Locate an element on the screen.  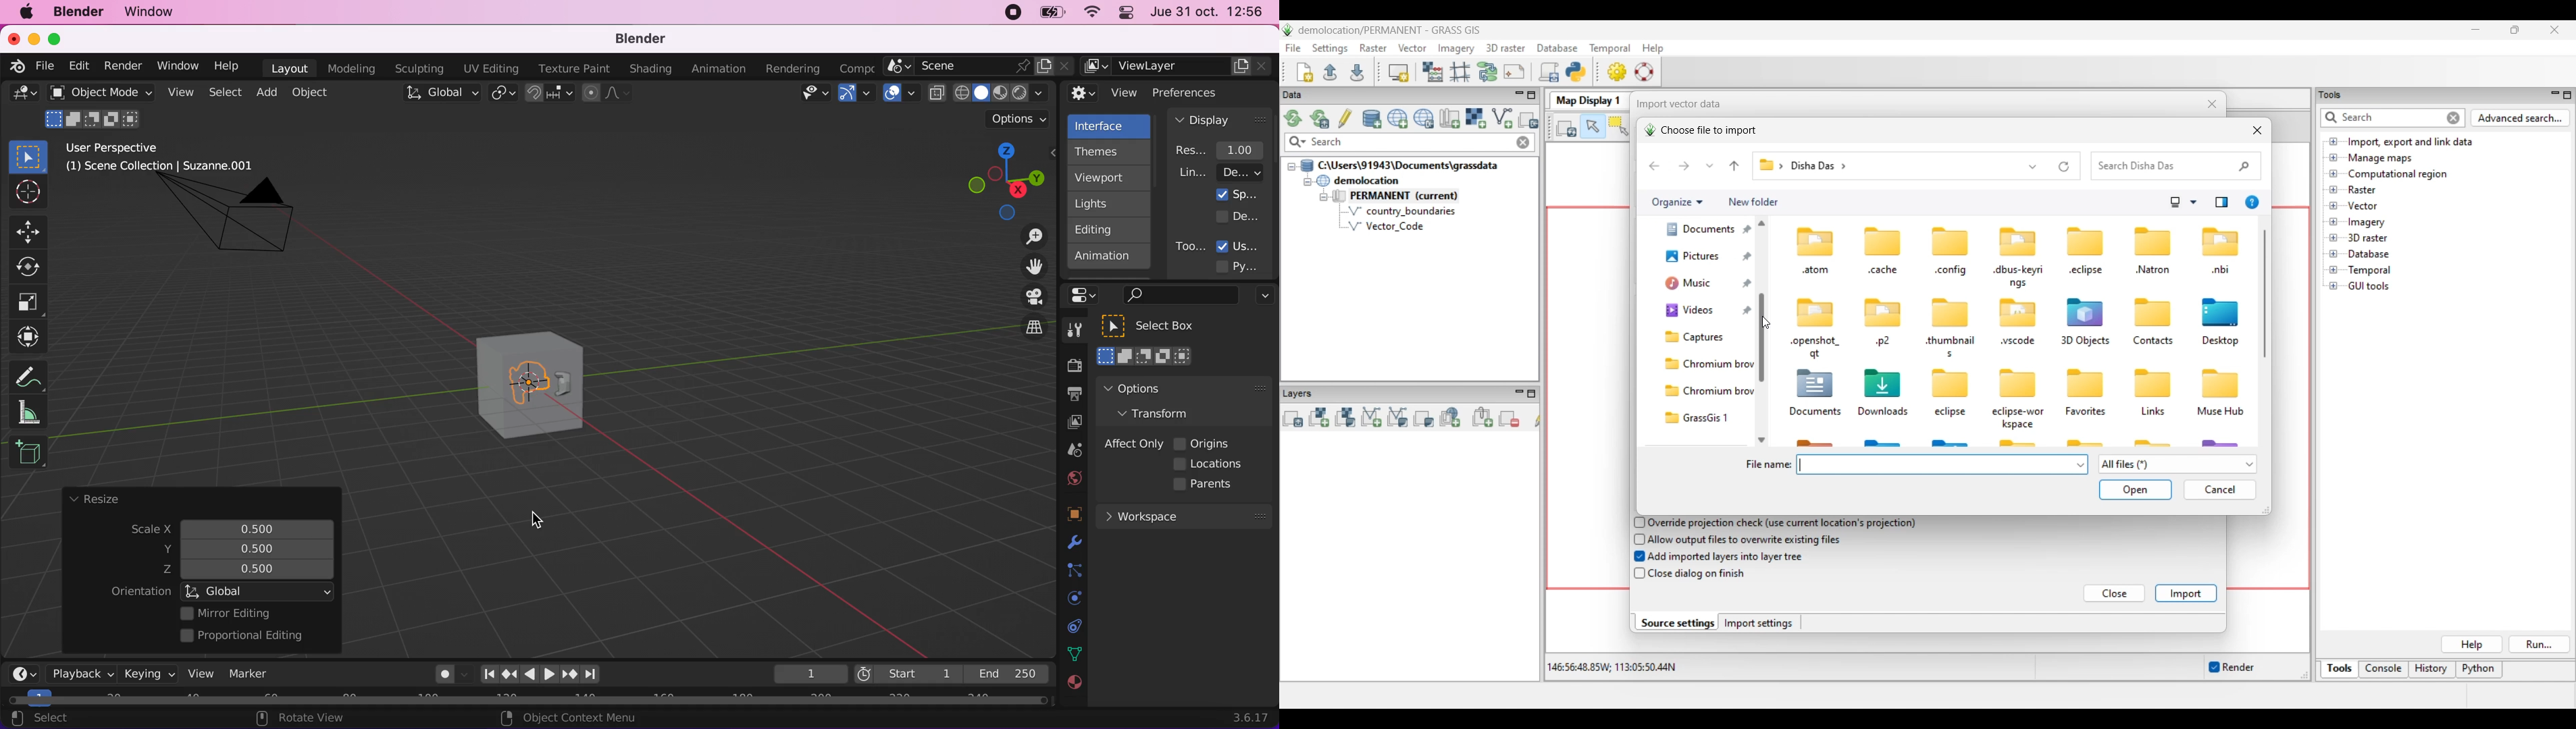
collection is located at coordinates (1073, 626).